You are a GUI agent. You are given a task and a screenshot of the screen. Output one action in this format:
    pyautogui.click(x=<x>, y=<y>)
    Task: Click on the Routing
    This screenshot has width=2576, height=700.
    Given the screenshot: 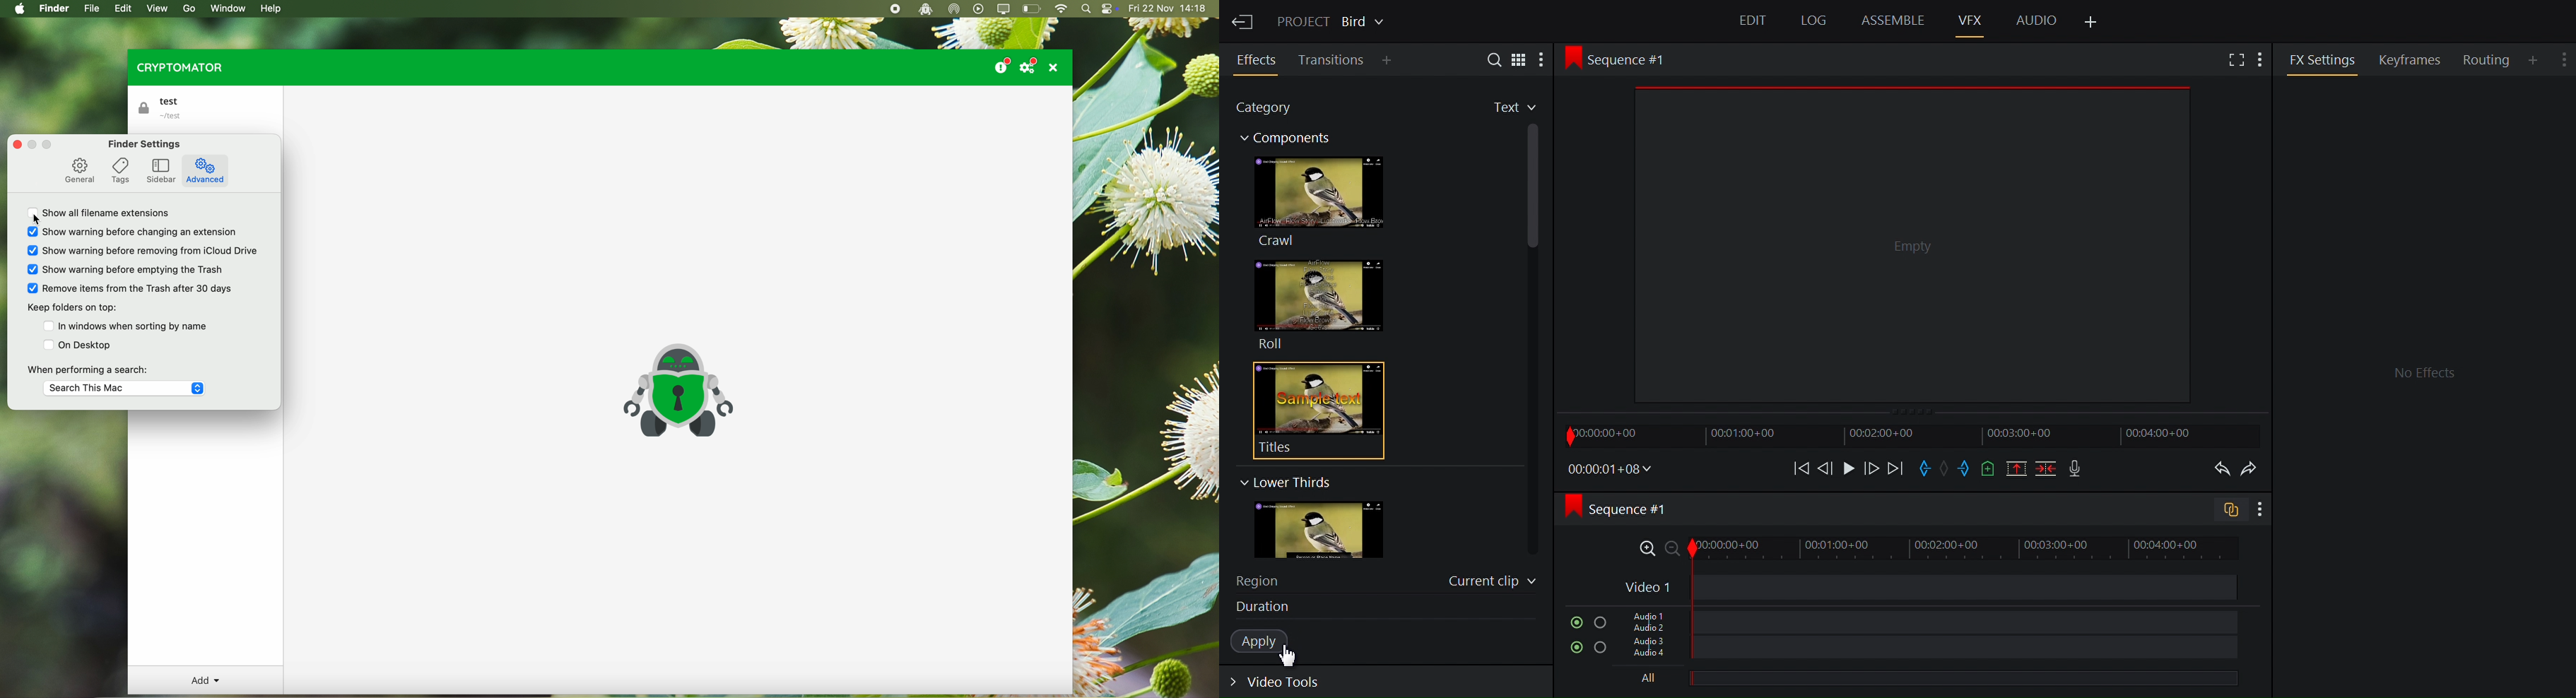 What is the action you would take?
    pyautogui.click(x=2488, y=60)
    